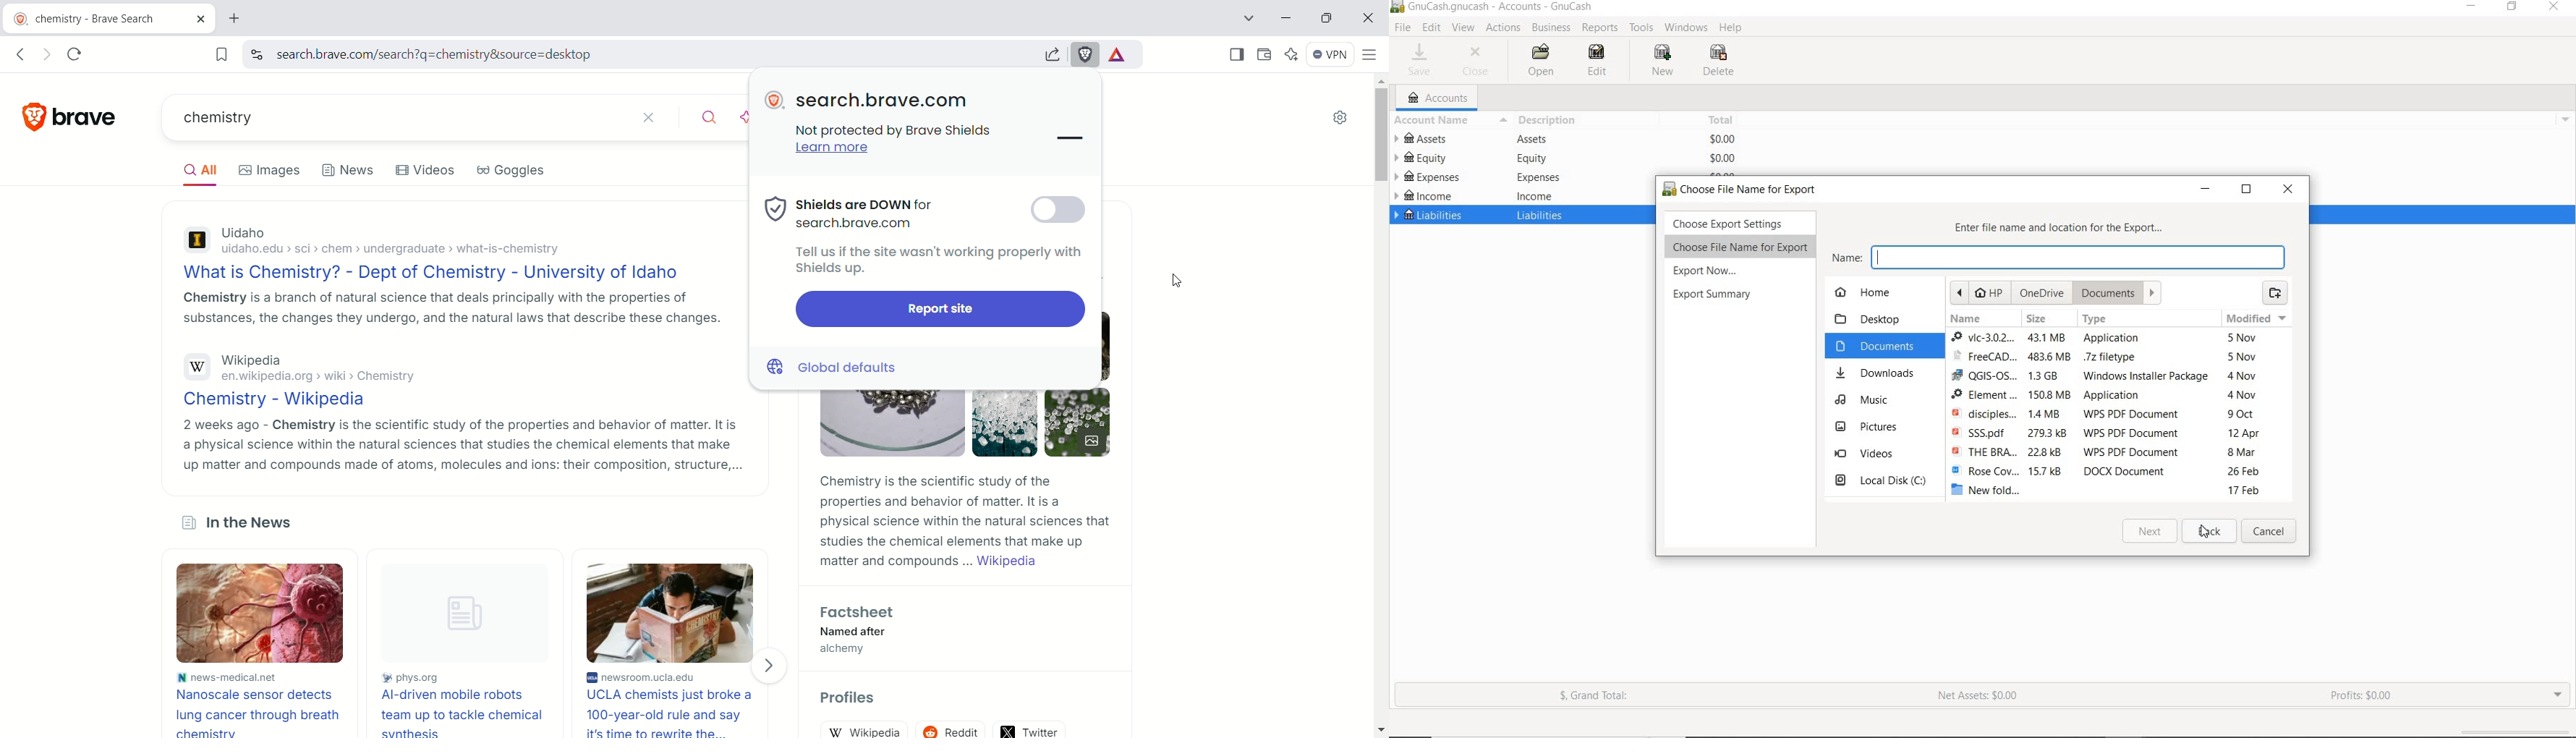 This screenshot has width=2576, height=756. I want to click on $0.00, so click(1723, 138).